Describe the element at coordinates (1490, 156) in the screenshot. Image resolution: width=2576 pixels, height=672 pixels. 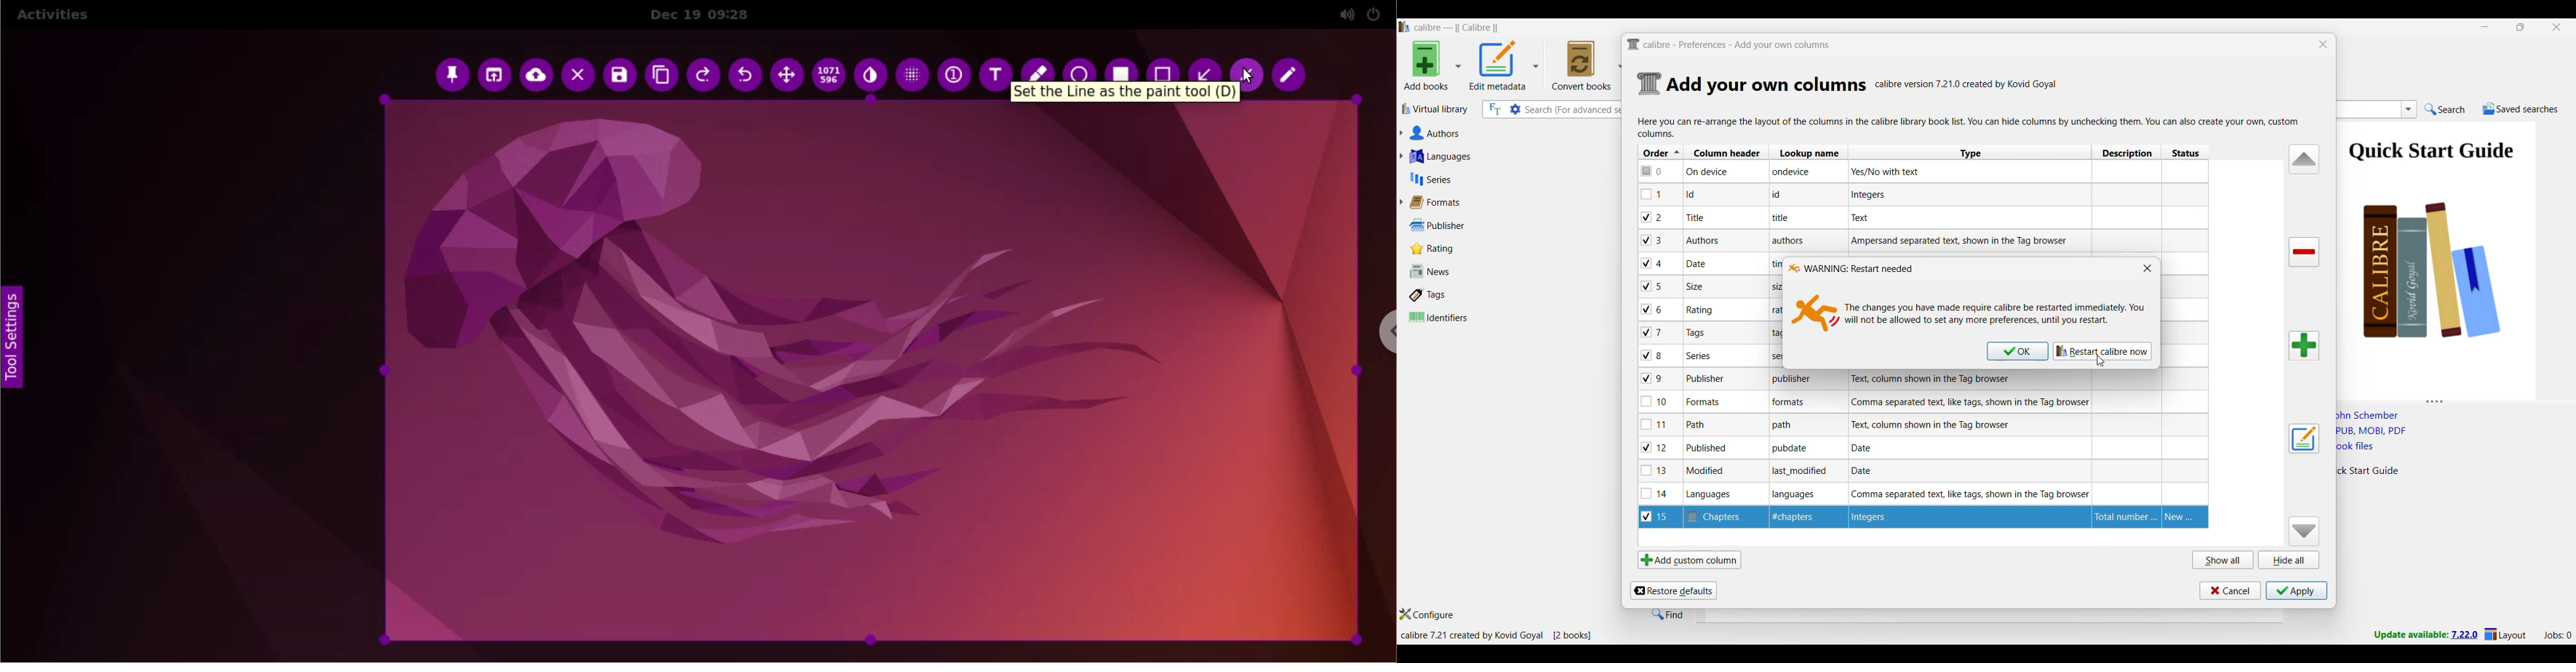
I see `Languages` at that location.